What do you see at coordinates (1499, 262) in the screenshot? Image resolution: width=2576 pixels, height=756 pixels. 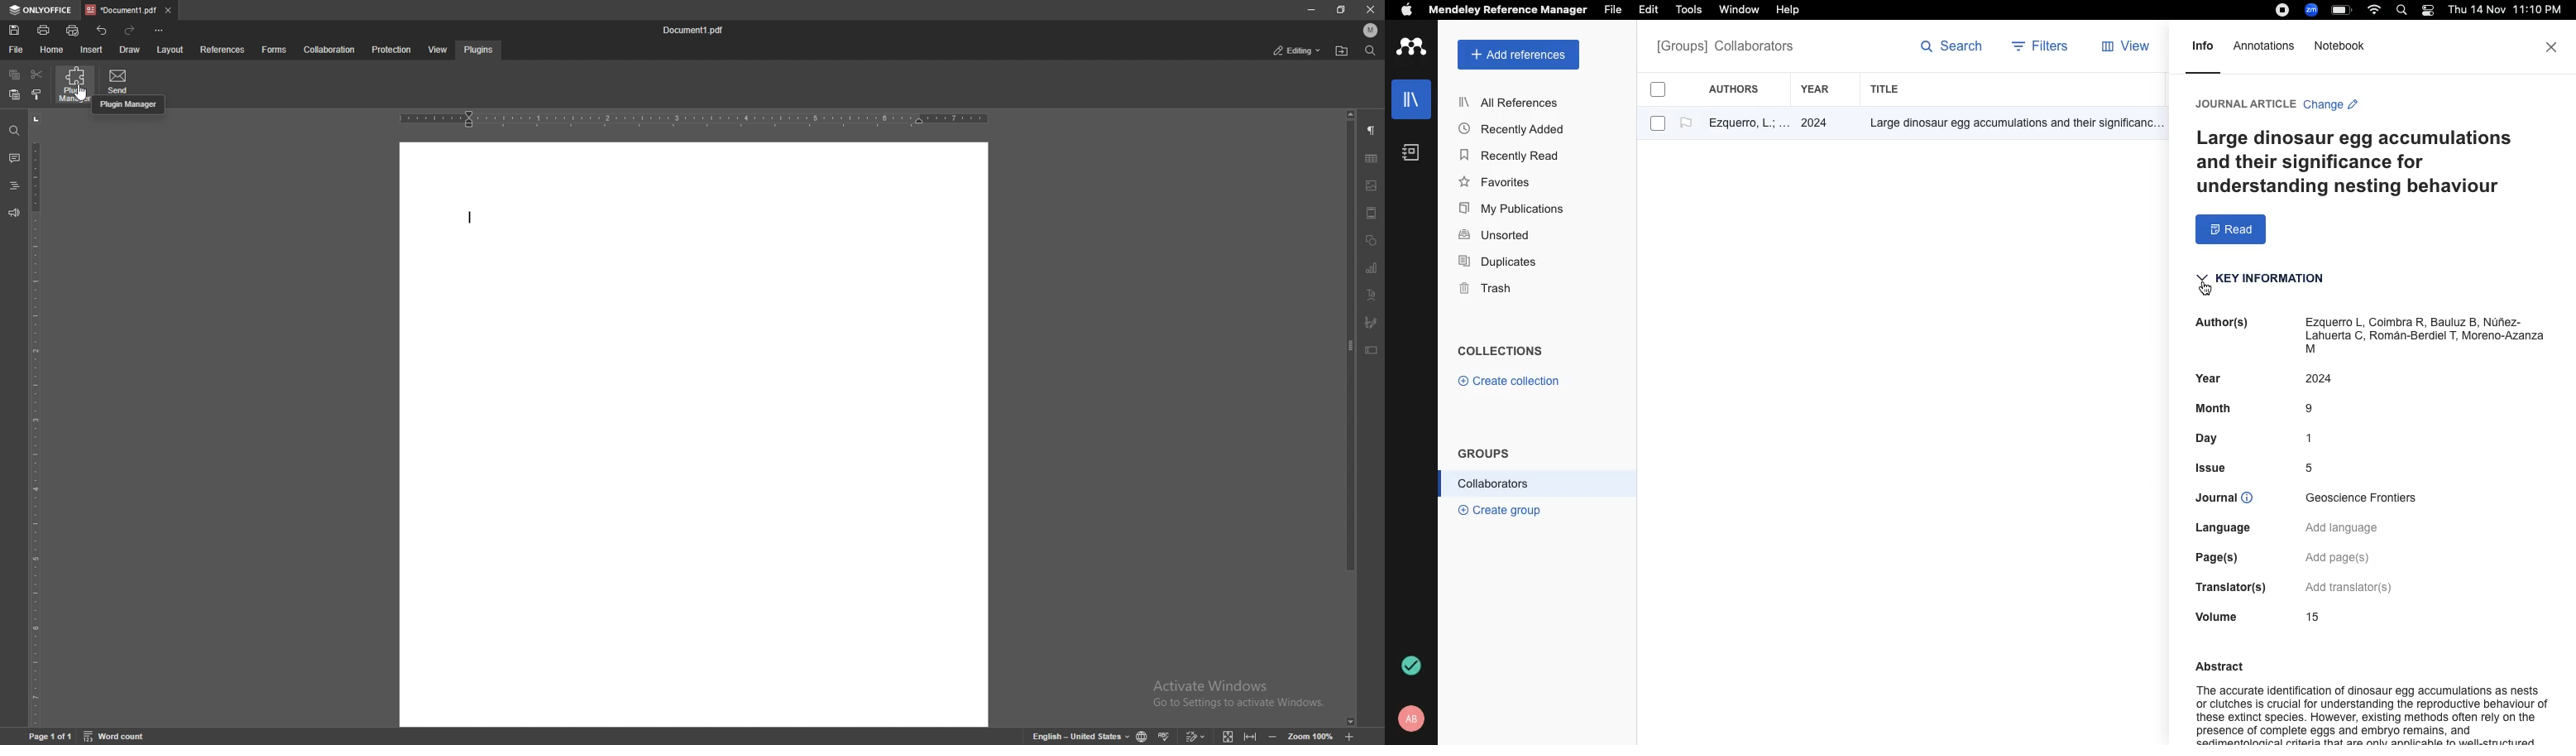 I see `Duplicates` at bounding box center [1499, 262].